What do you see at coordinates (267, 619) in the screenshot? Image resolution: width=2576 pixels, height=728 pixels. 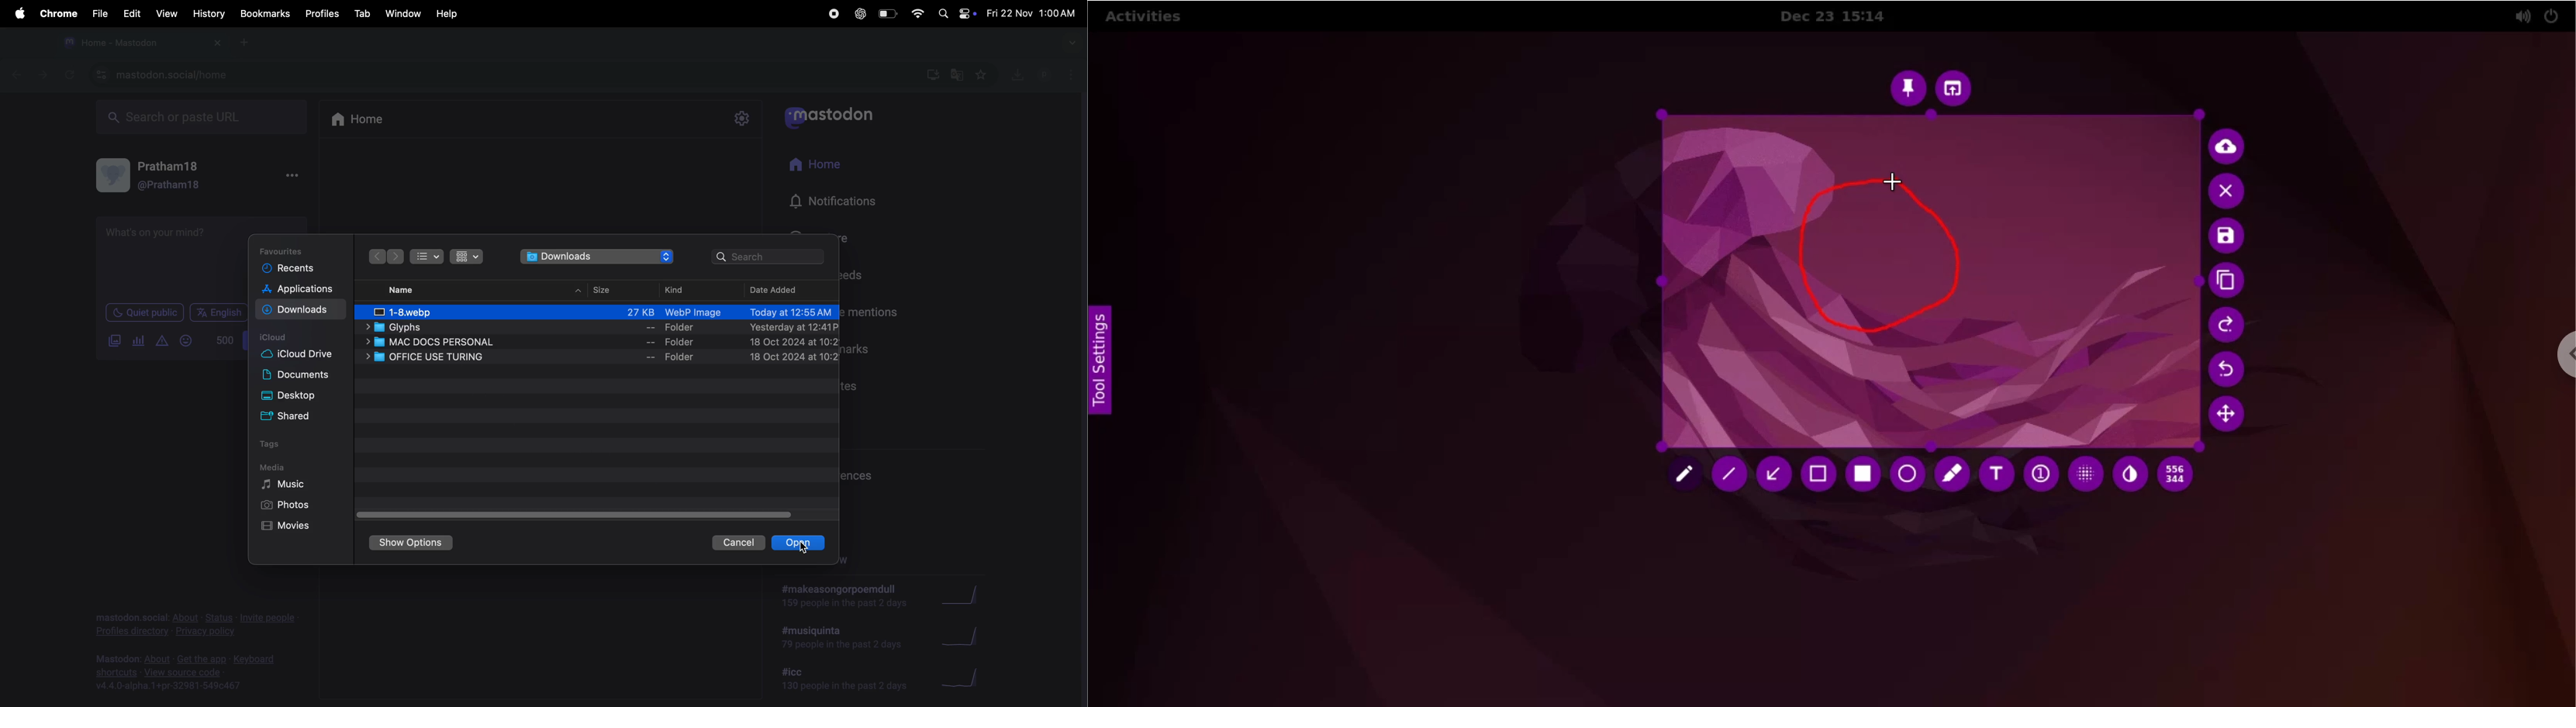 I see `invite people` at bounding box center [267, 619].